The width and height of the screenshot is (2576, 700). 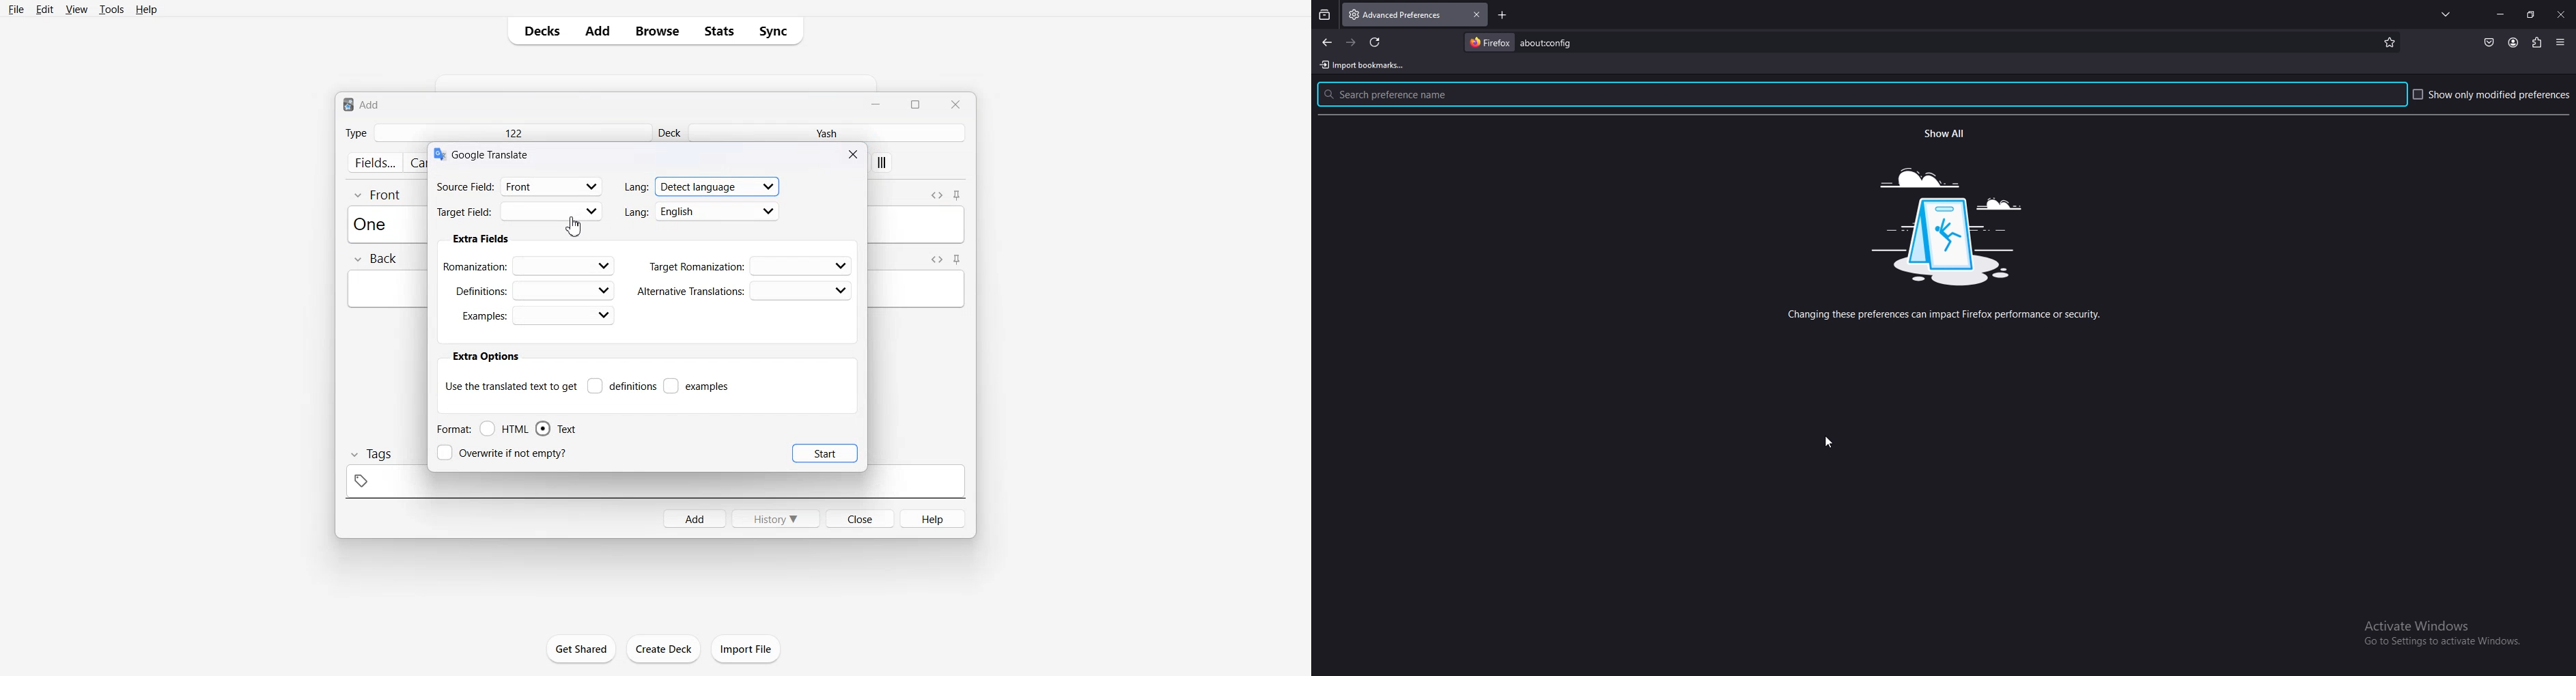 What do you see at coordinates (453, 429) in the screenshot?
I see `Format` at bounding box center [453, 429].